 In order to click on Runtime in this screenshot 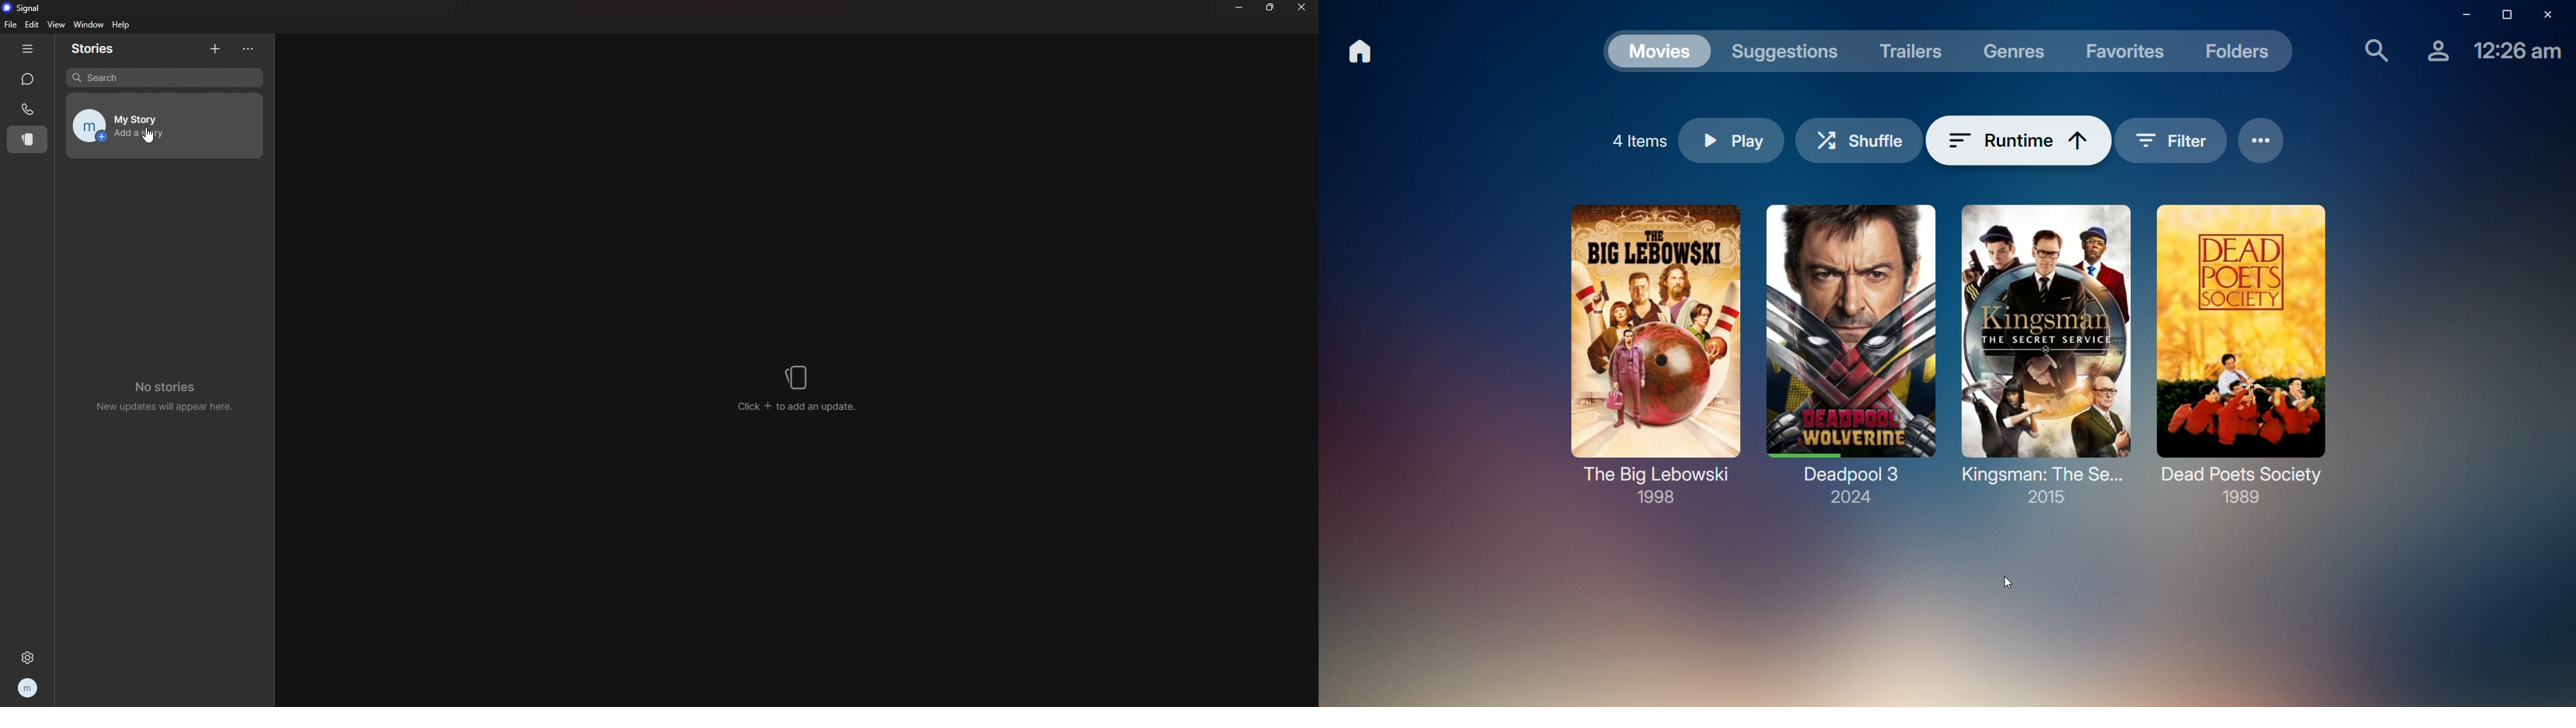, I will do `click(2019, 139)`.